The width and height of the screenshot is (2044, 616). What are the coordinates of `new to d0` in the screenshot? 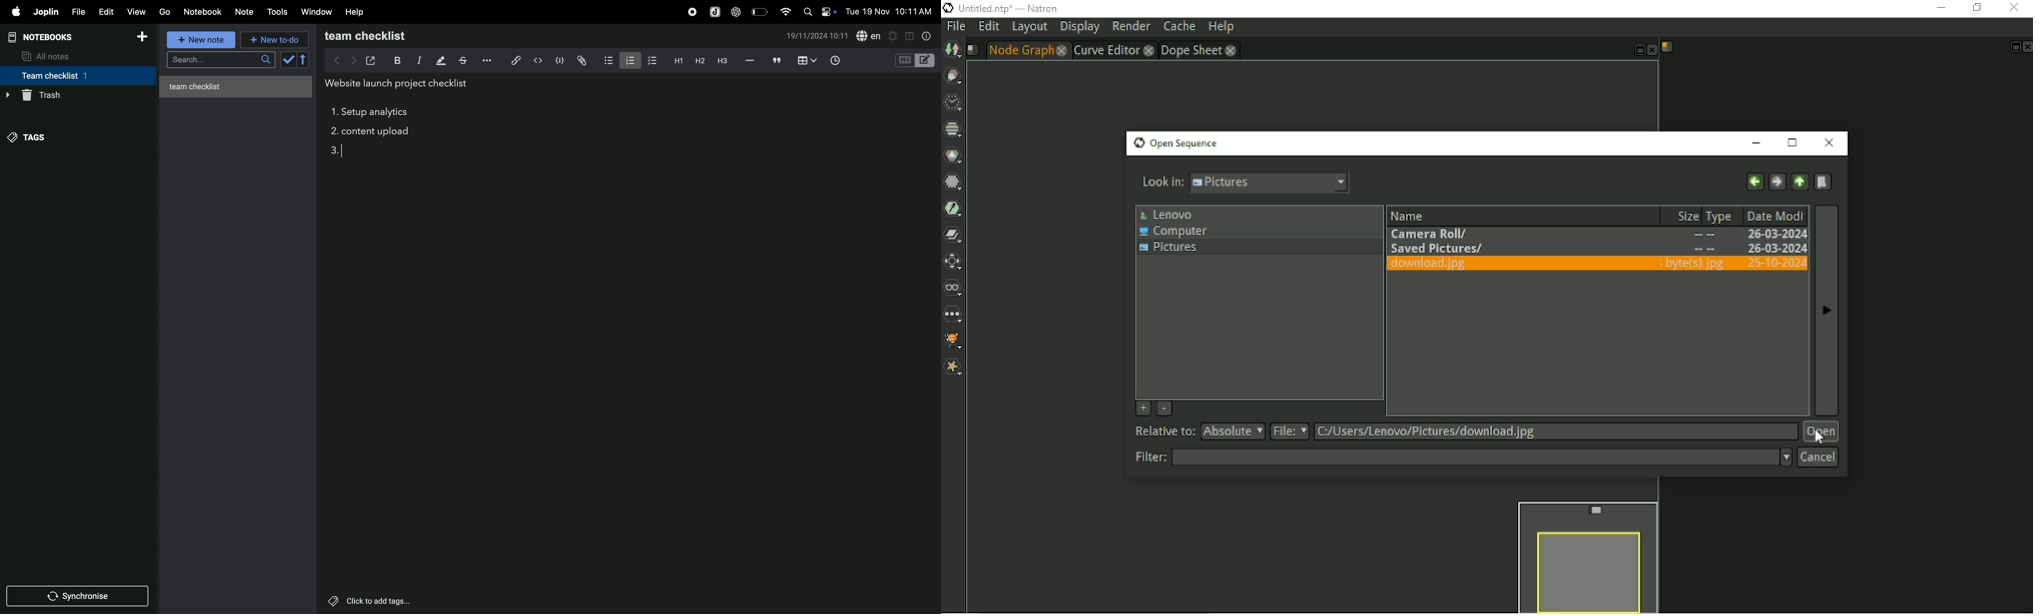 It's located at (274, 40).